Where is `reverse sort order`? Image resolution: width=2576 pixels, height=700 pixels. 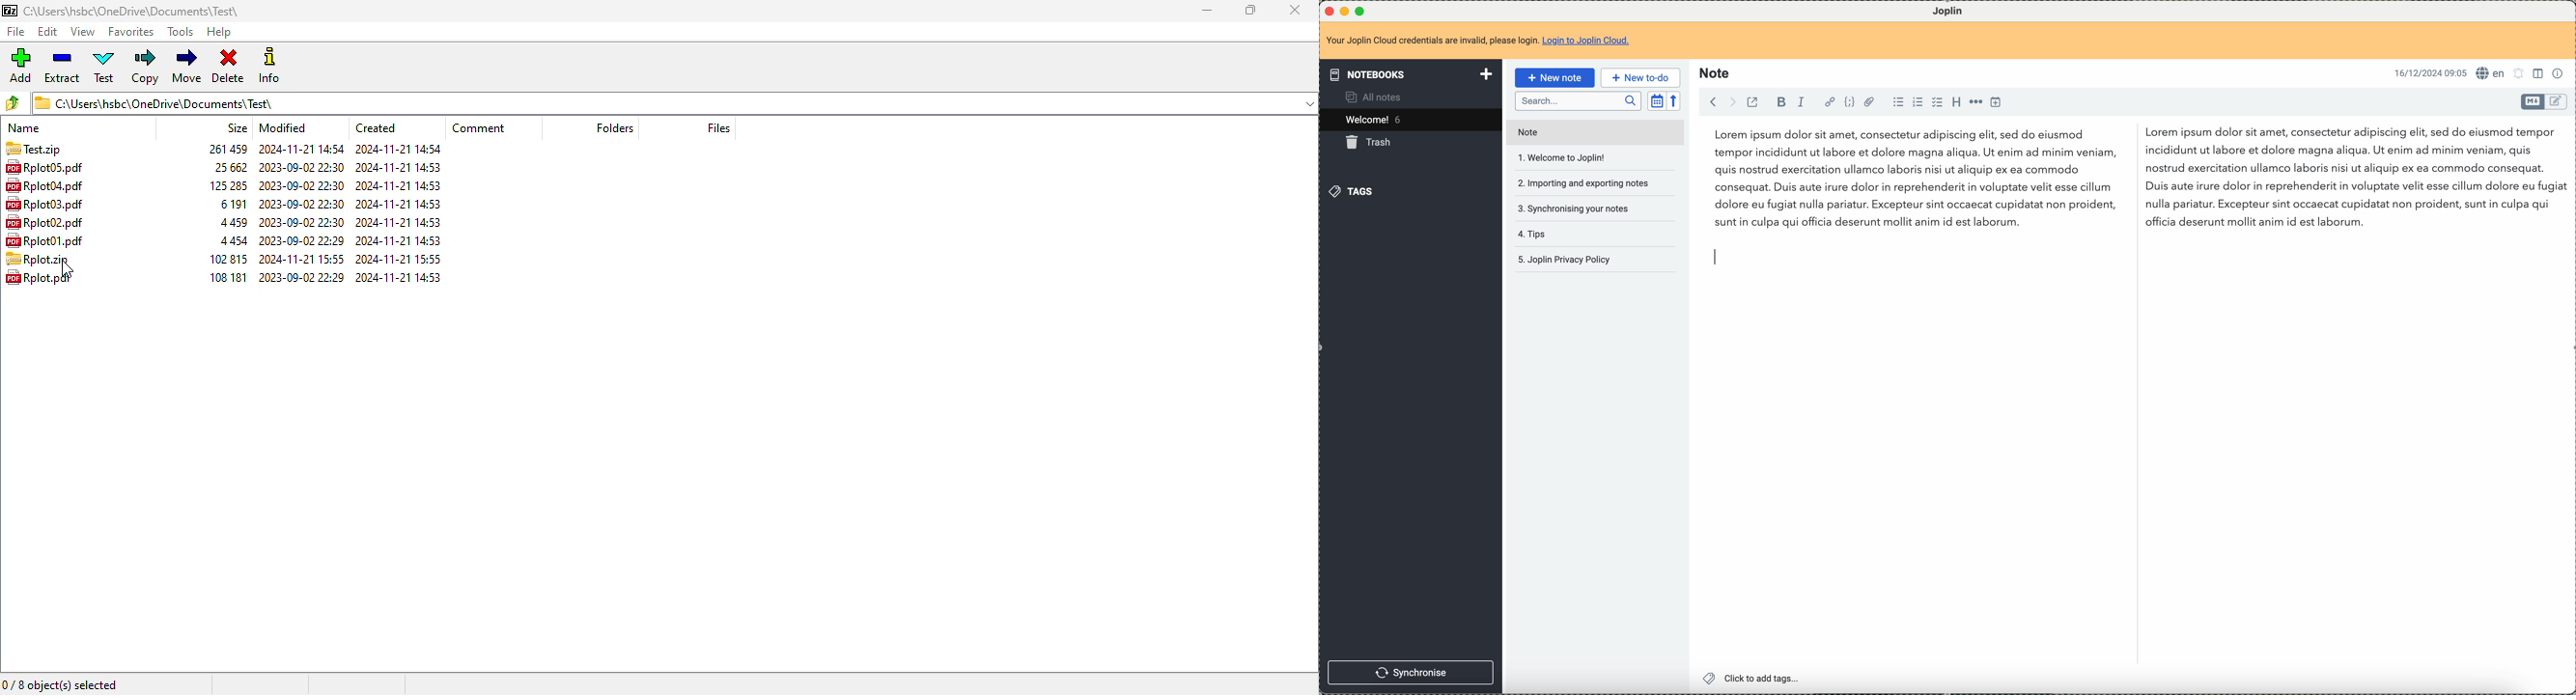
reverse sort order is located at coordinates (1674, 100).